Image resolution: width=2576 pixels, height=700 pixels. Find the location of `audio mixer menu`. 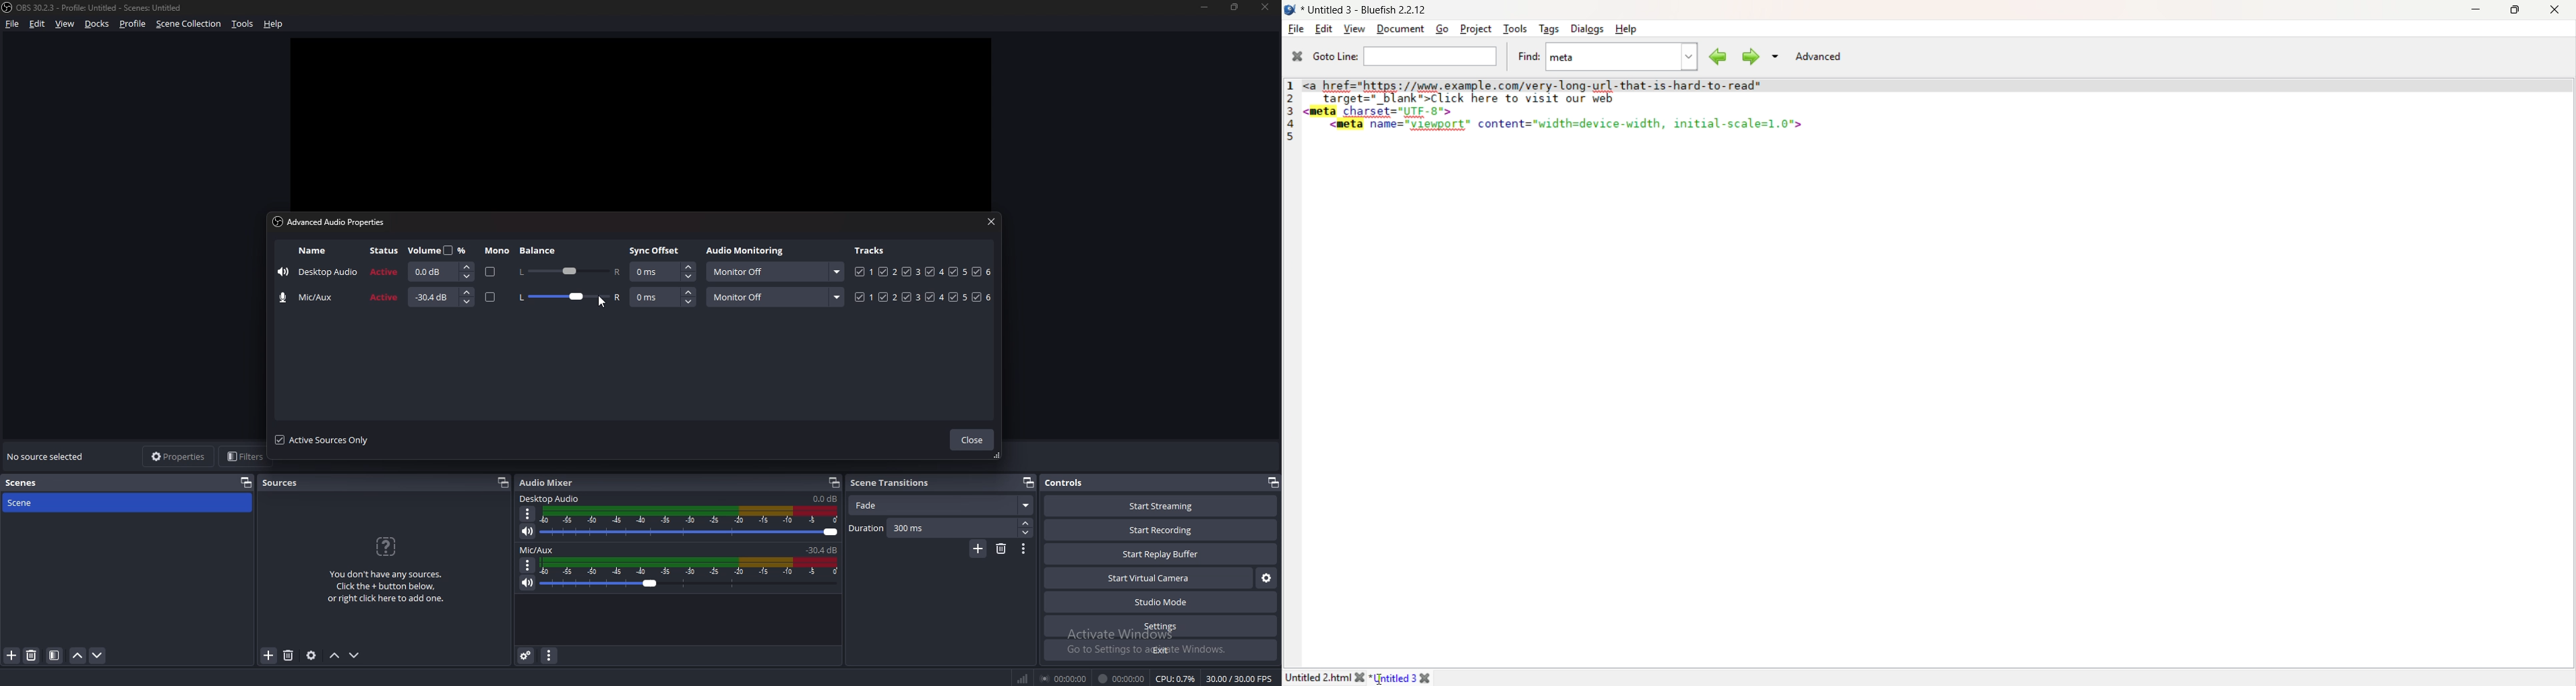

audio mixer menu is located at coordinates (549, 656).